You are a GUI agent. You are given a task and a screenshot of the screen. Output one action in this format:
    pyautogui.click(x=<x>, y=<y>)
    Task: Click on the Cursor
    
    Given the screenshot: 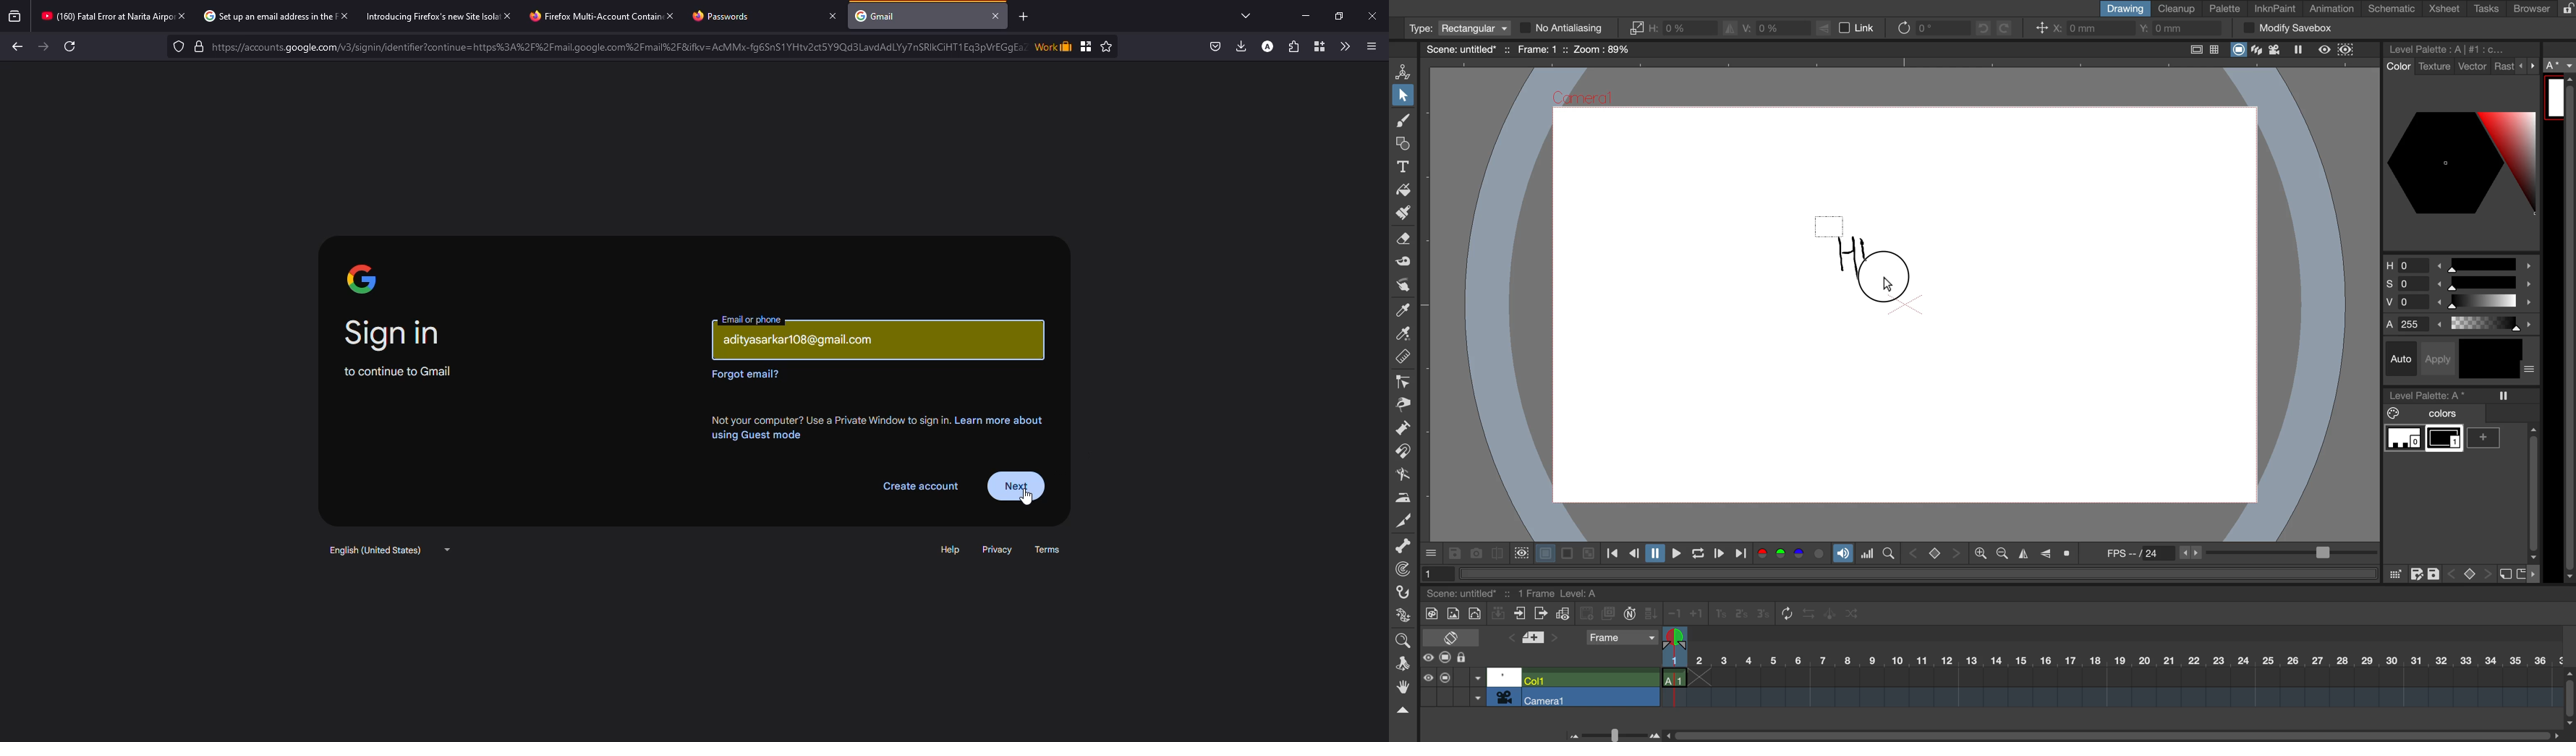 What is the action you would take?
    pyautogui.click(x=1028, y=499)
    